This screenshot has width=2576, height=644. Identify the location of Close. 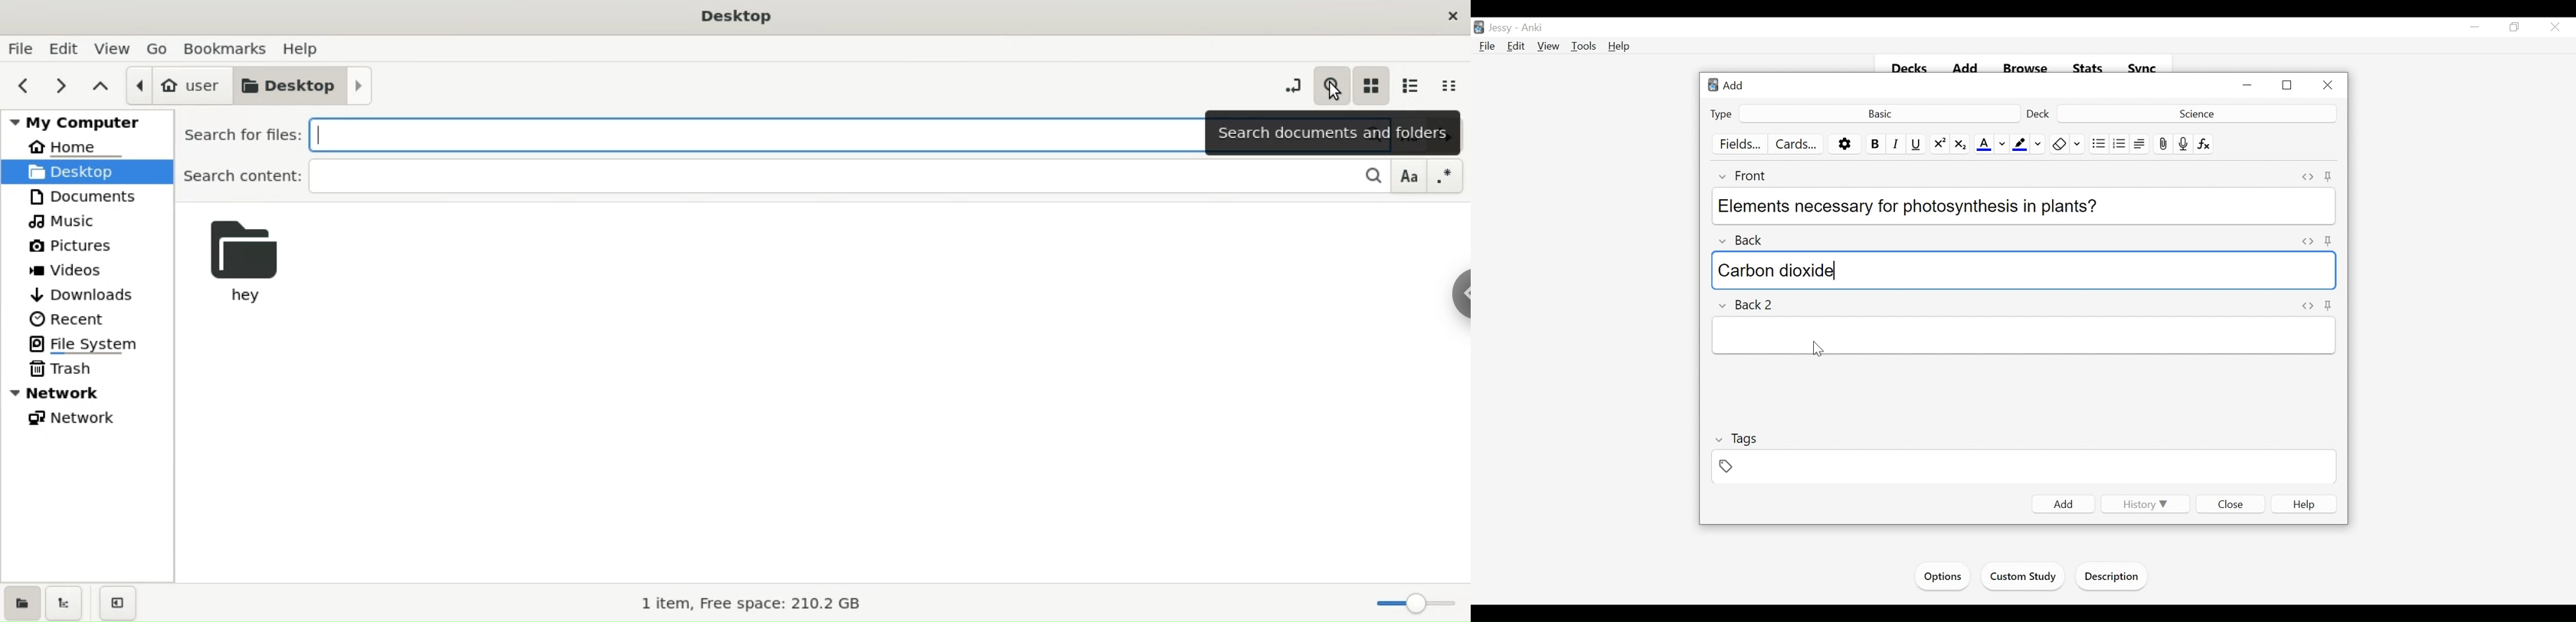
(2231, 503).